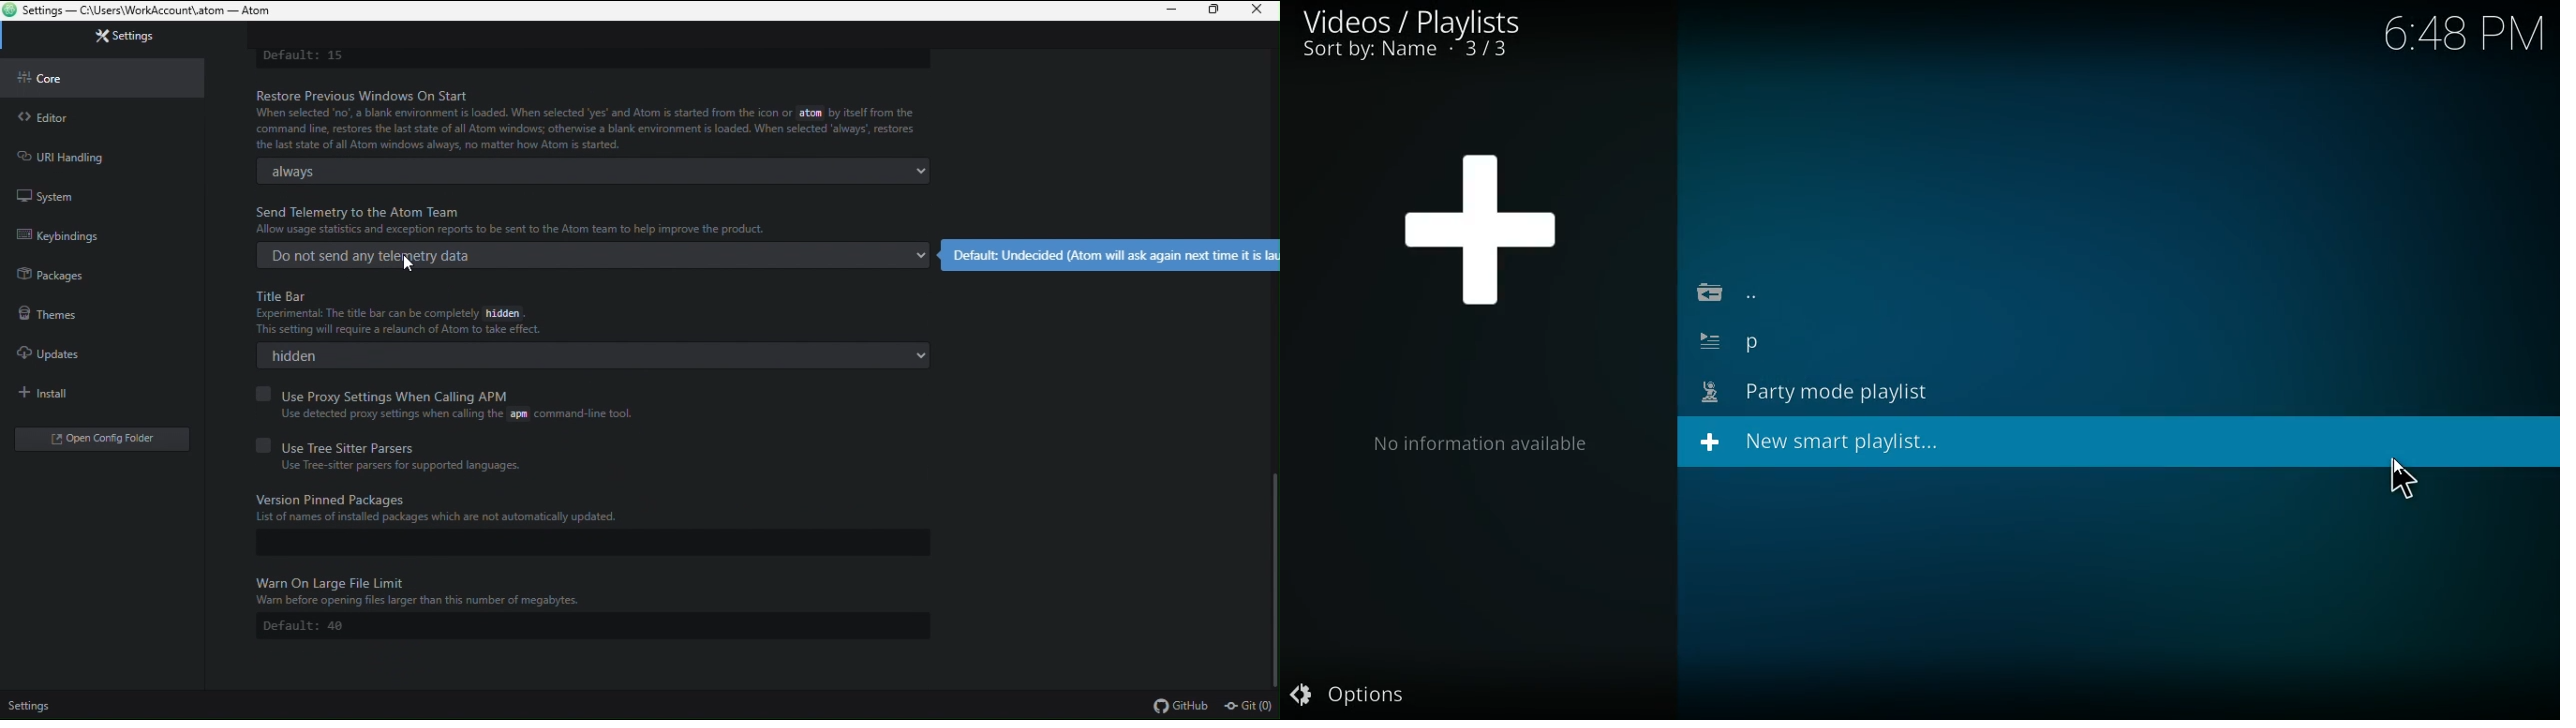  I want to click on cursor, so click(2404, 479).